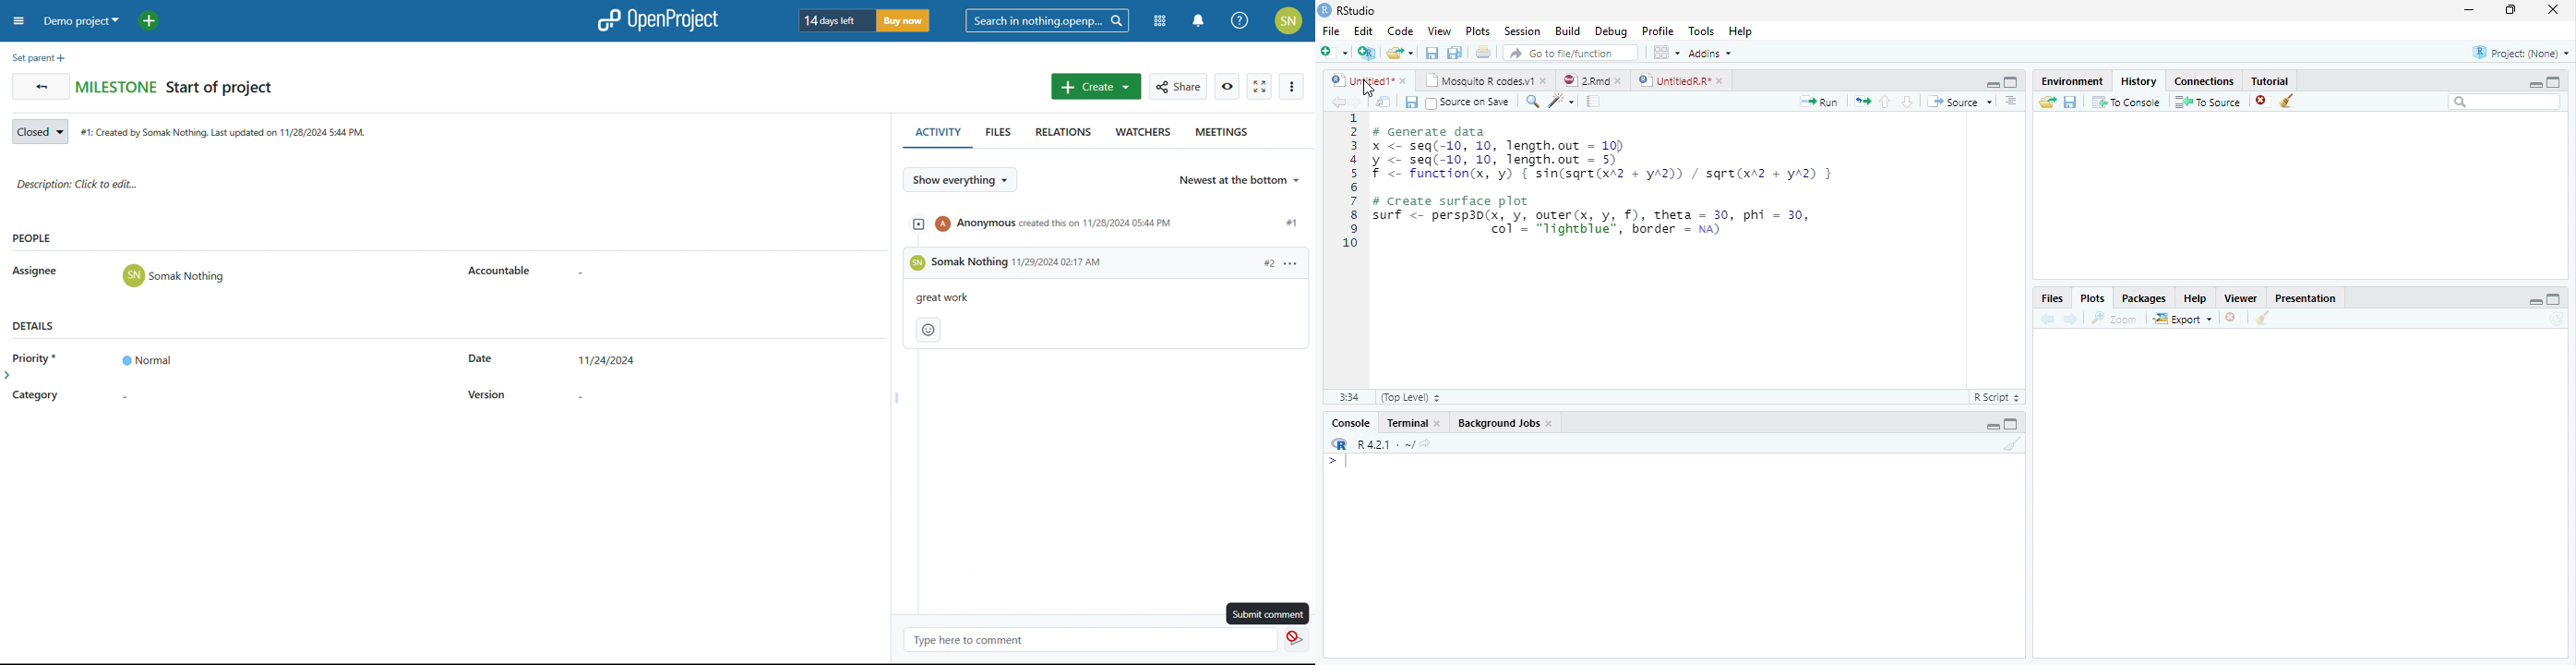 This screenshot has height=672, width=2576. What do you see at coordinates (1097, 86) in the screenshot?
I see `create` at bounding box center [1097, 86].